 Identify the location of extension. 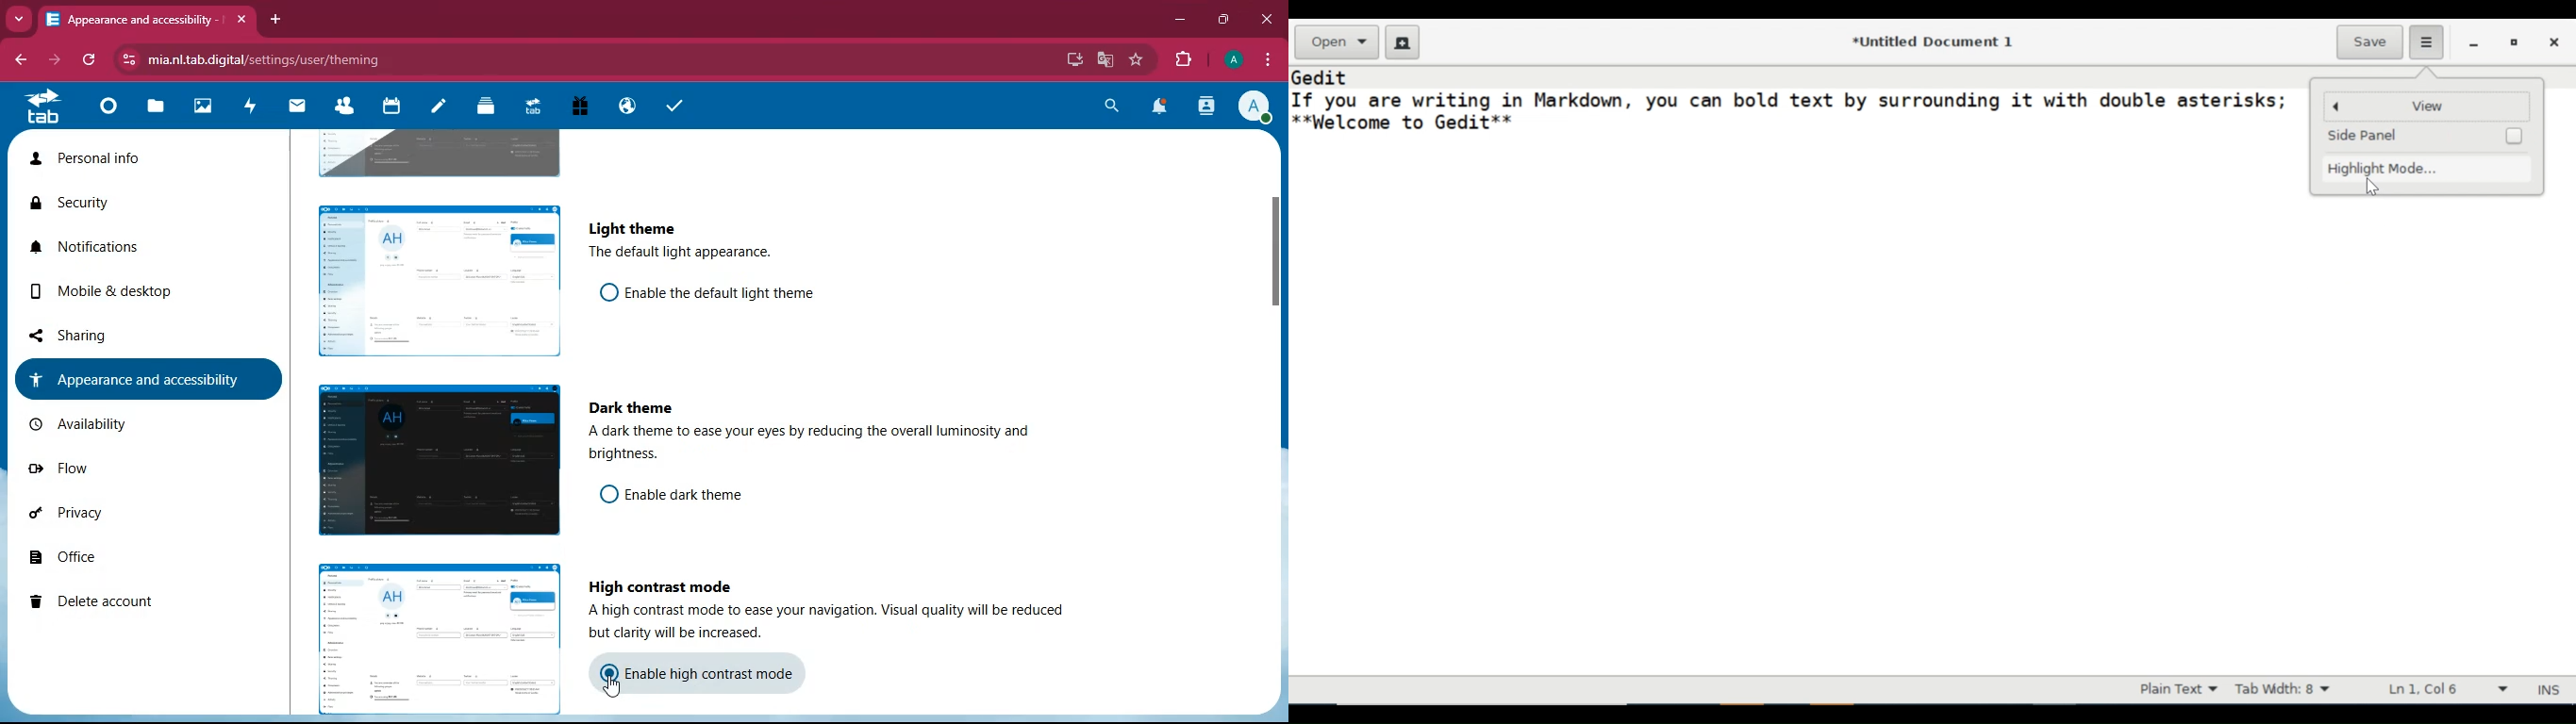
(1186, 60).